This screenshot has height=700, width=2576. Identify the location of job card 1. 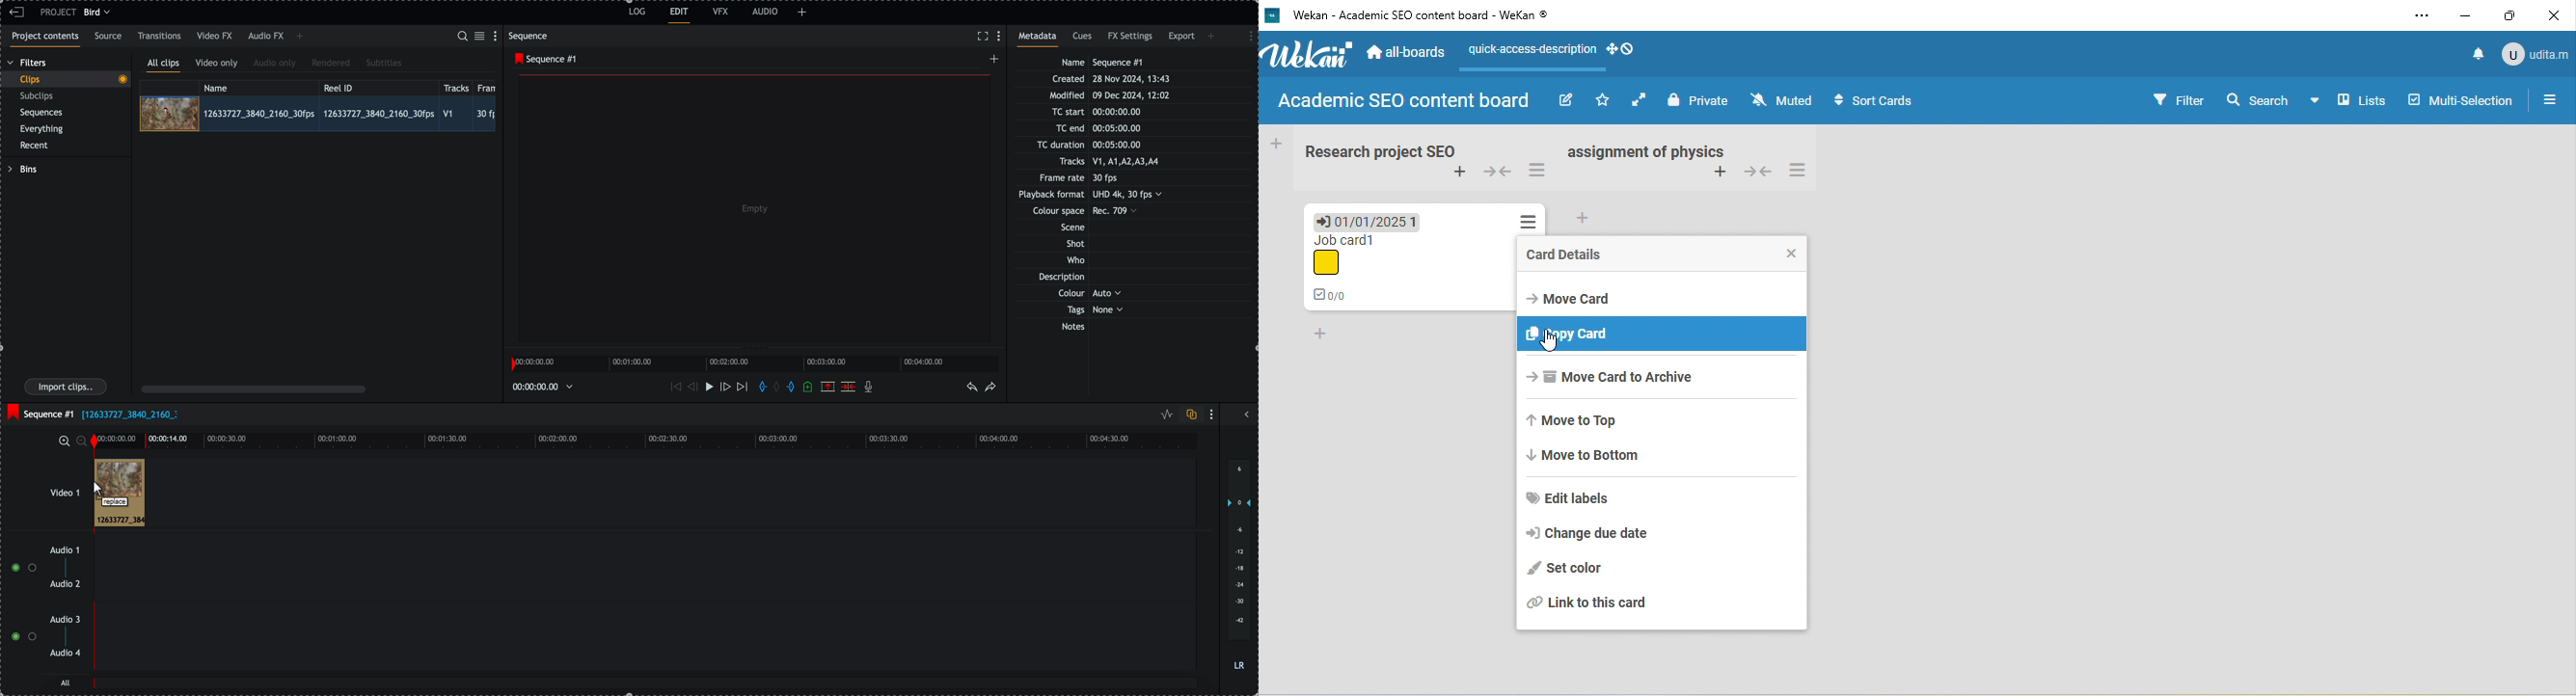
(1343, 255).